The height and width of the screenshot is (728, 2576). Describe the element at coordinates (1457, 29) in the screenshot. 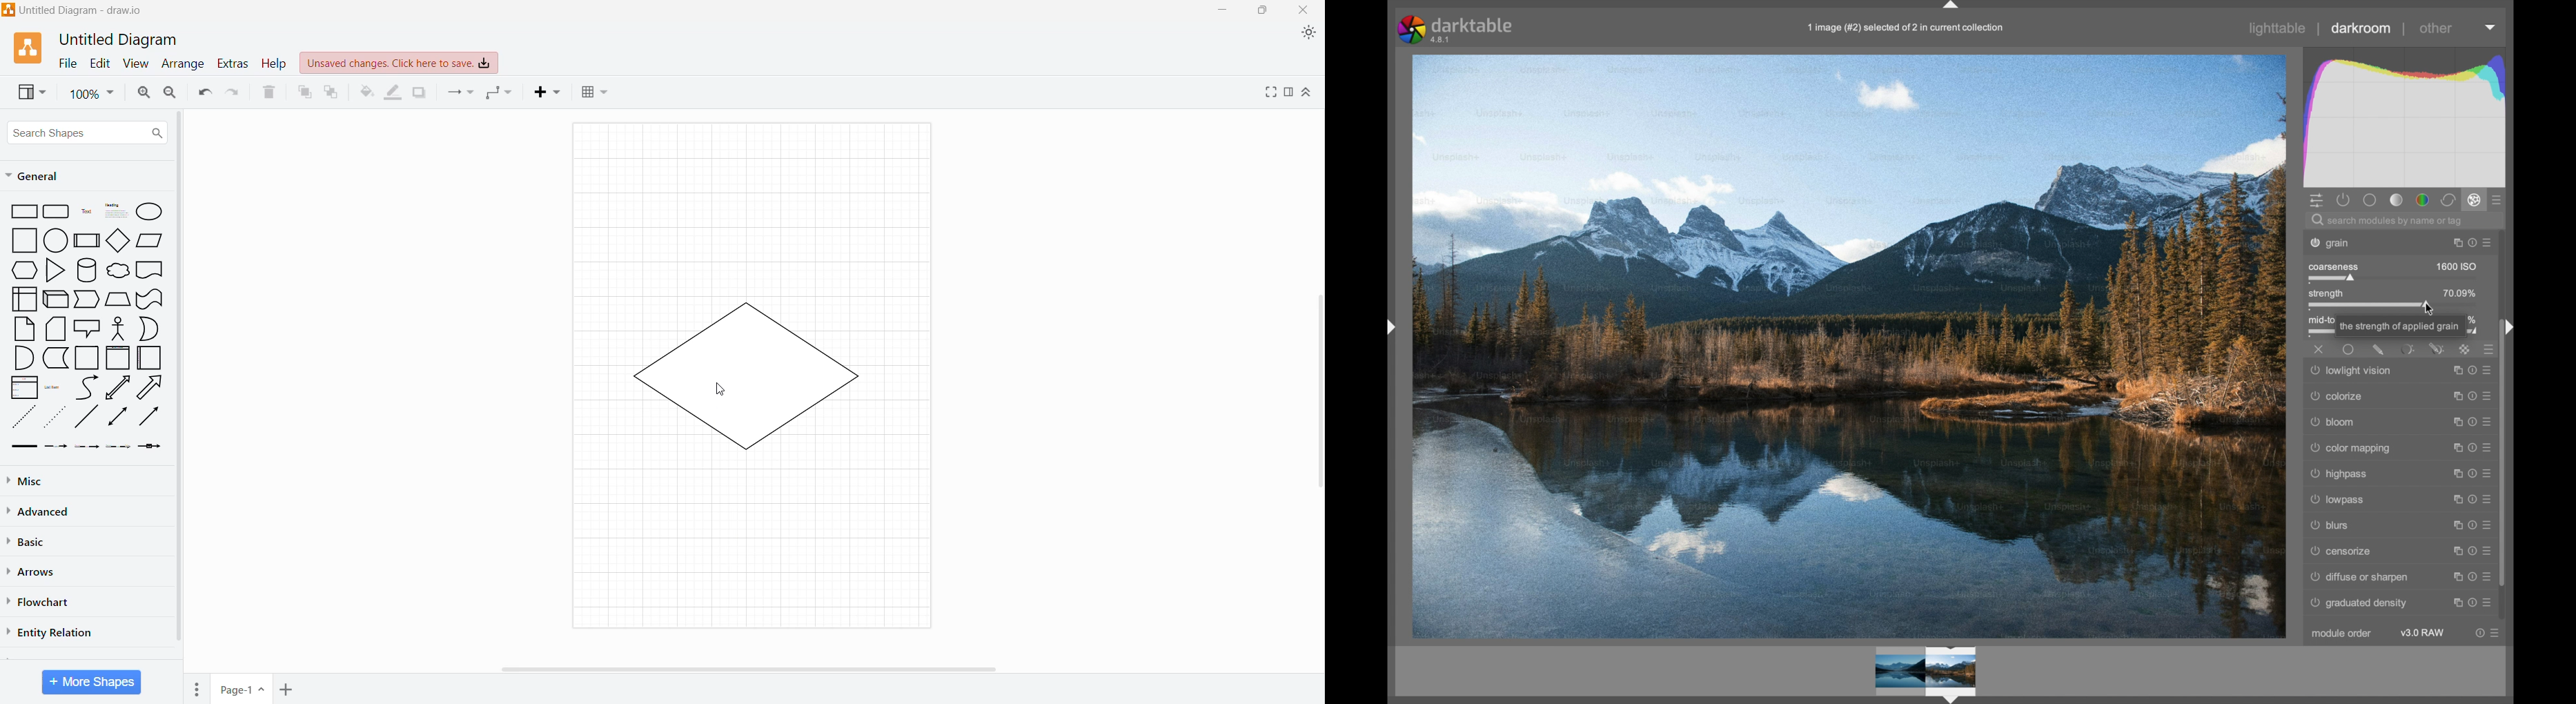

I see `darktable 4.8.1` at that location.